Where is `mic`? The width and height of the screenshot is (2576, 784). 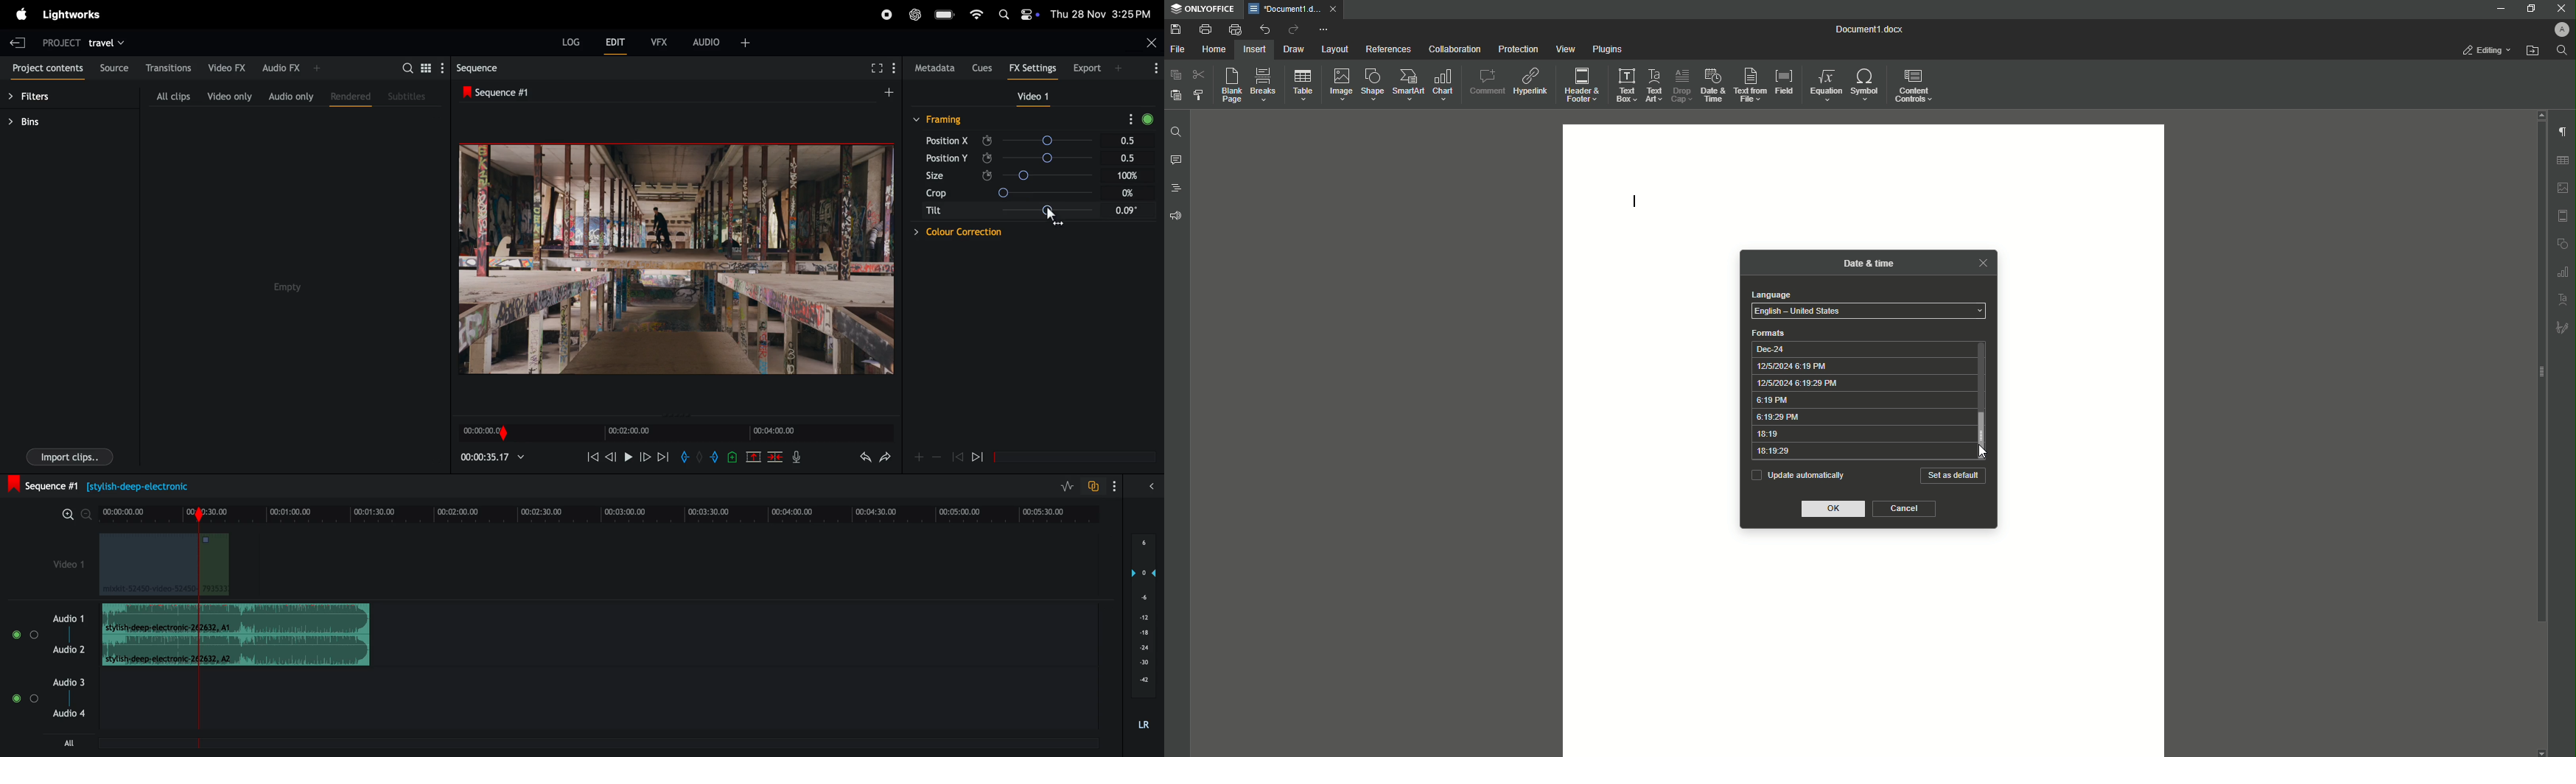
mic is located at coordinates (797, 457).